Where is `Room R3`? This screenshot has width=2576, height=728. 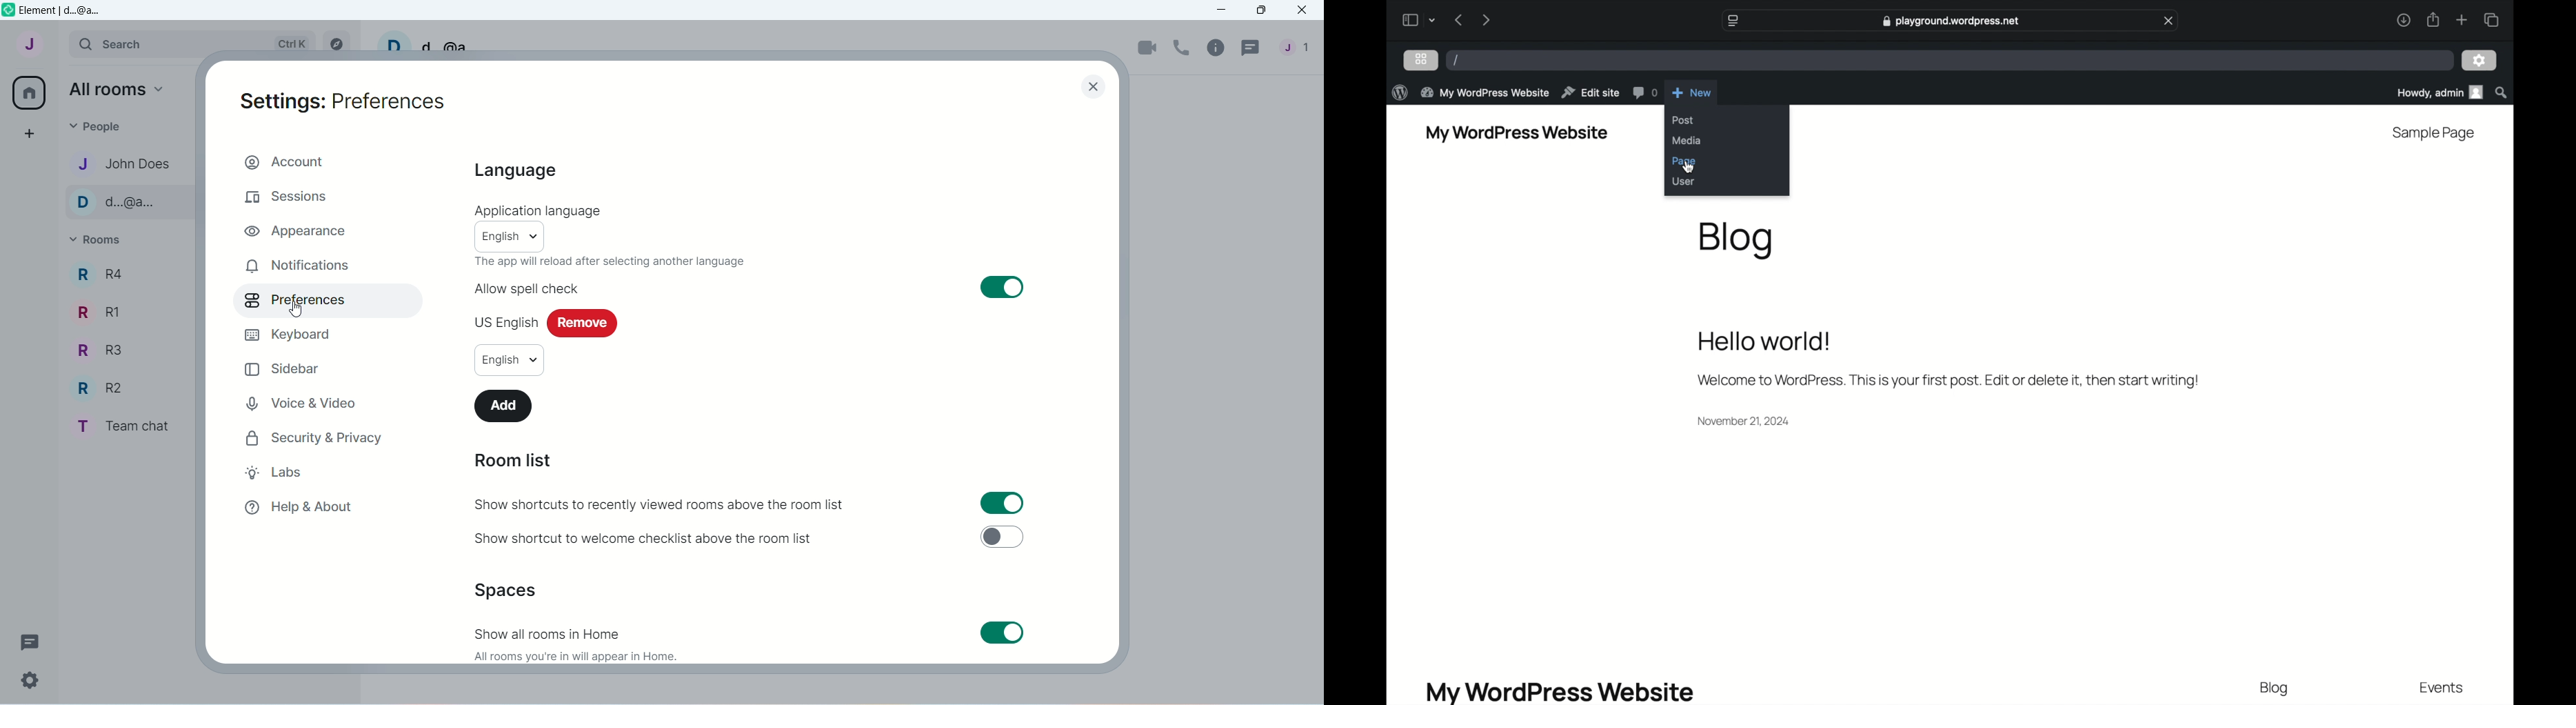
Room R3 is located at coordinates (96, 349).